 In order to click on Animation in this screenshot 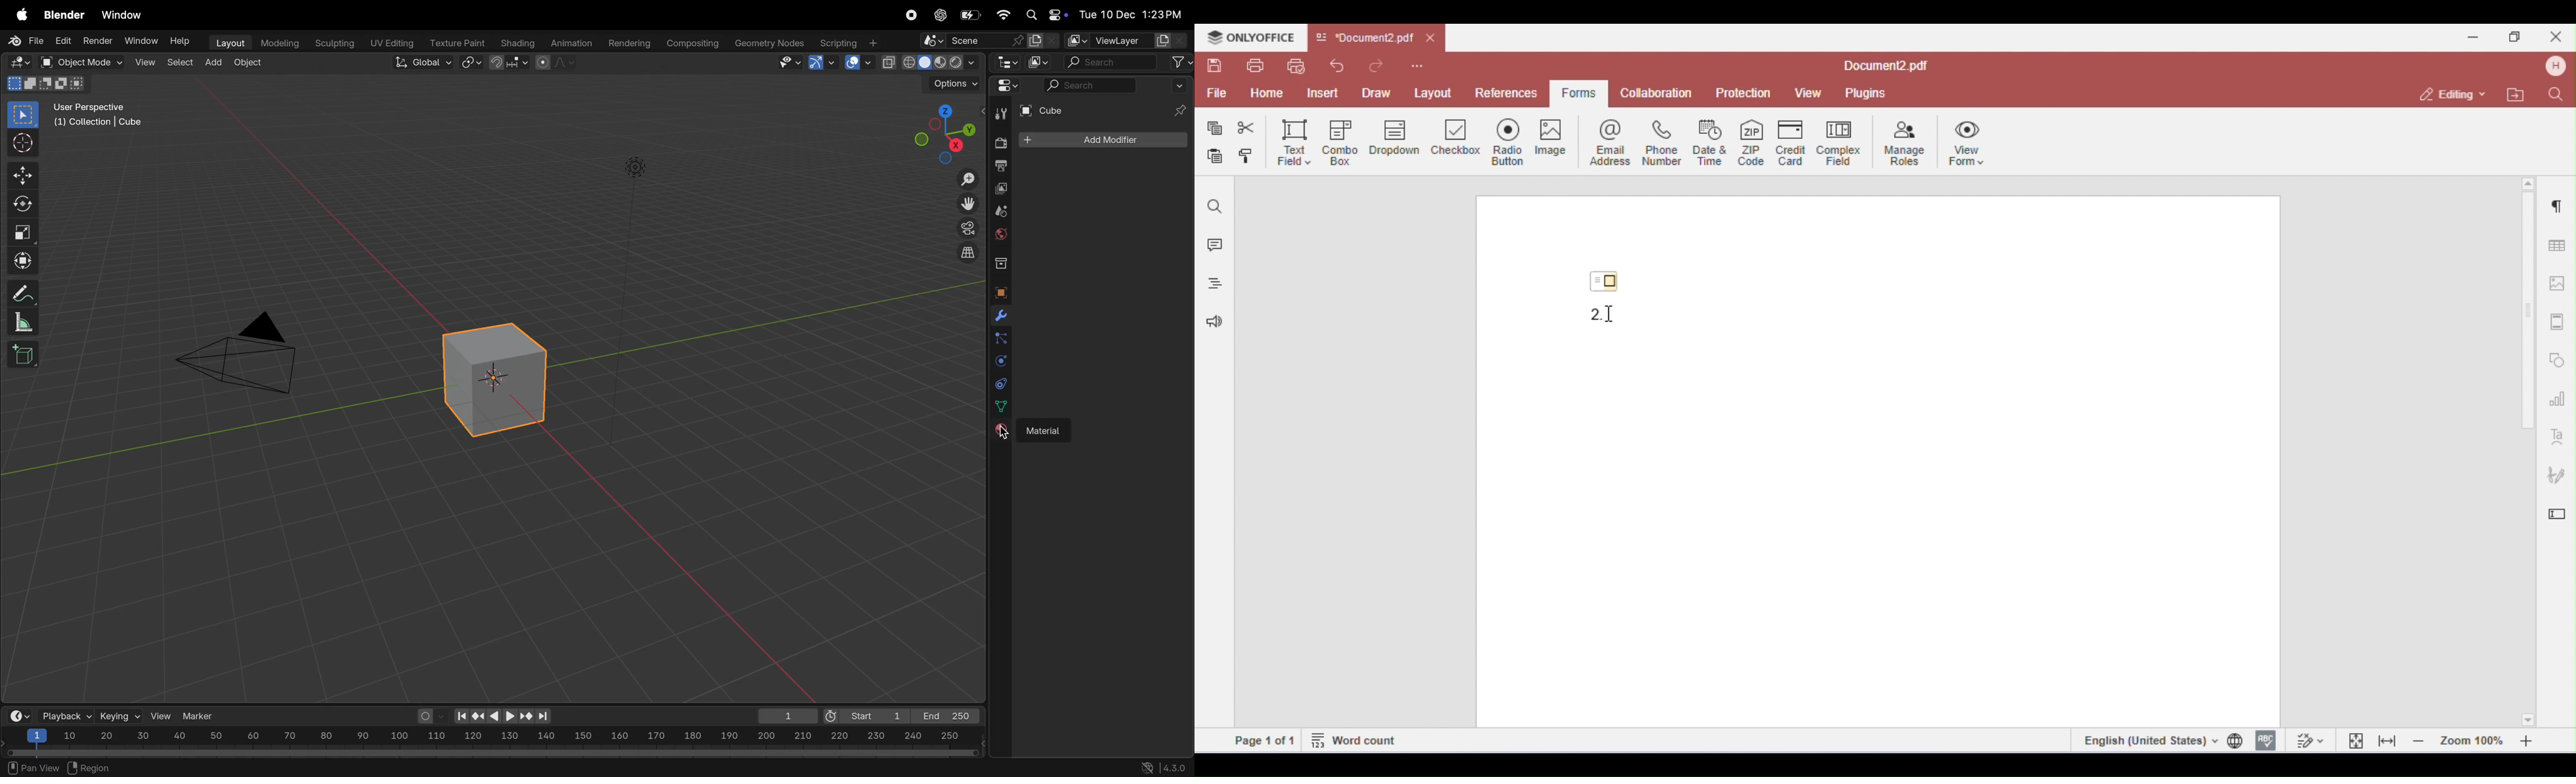, I will do `click(573, 41)`.